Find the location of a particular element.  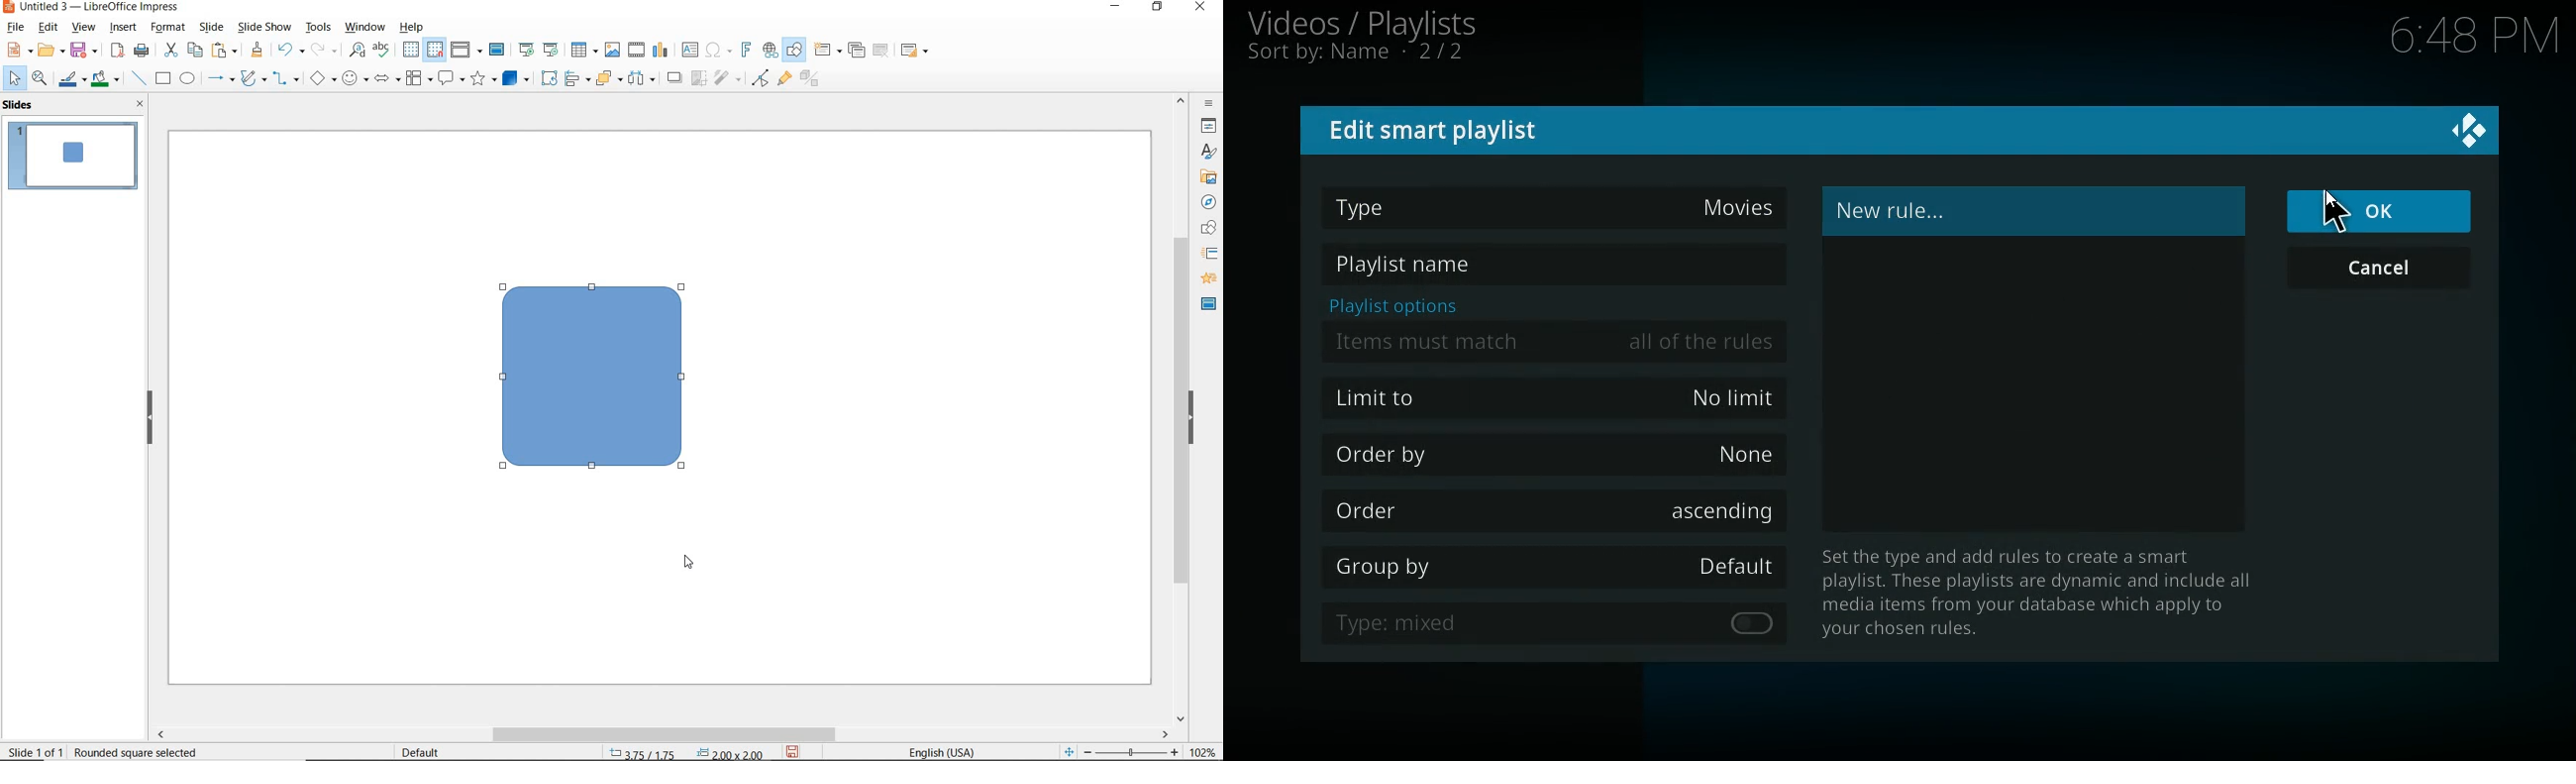

scrollbar is located at coordinates (1182, 409).